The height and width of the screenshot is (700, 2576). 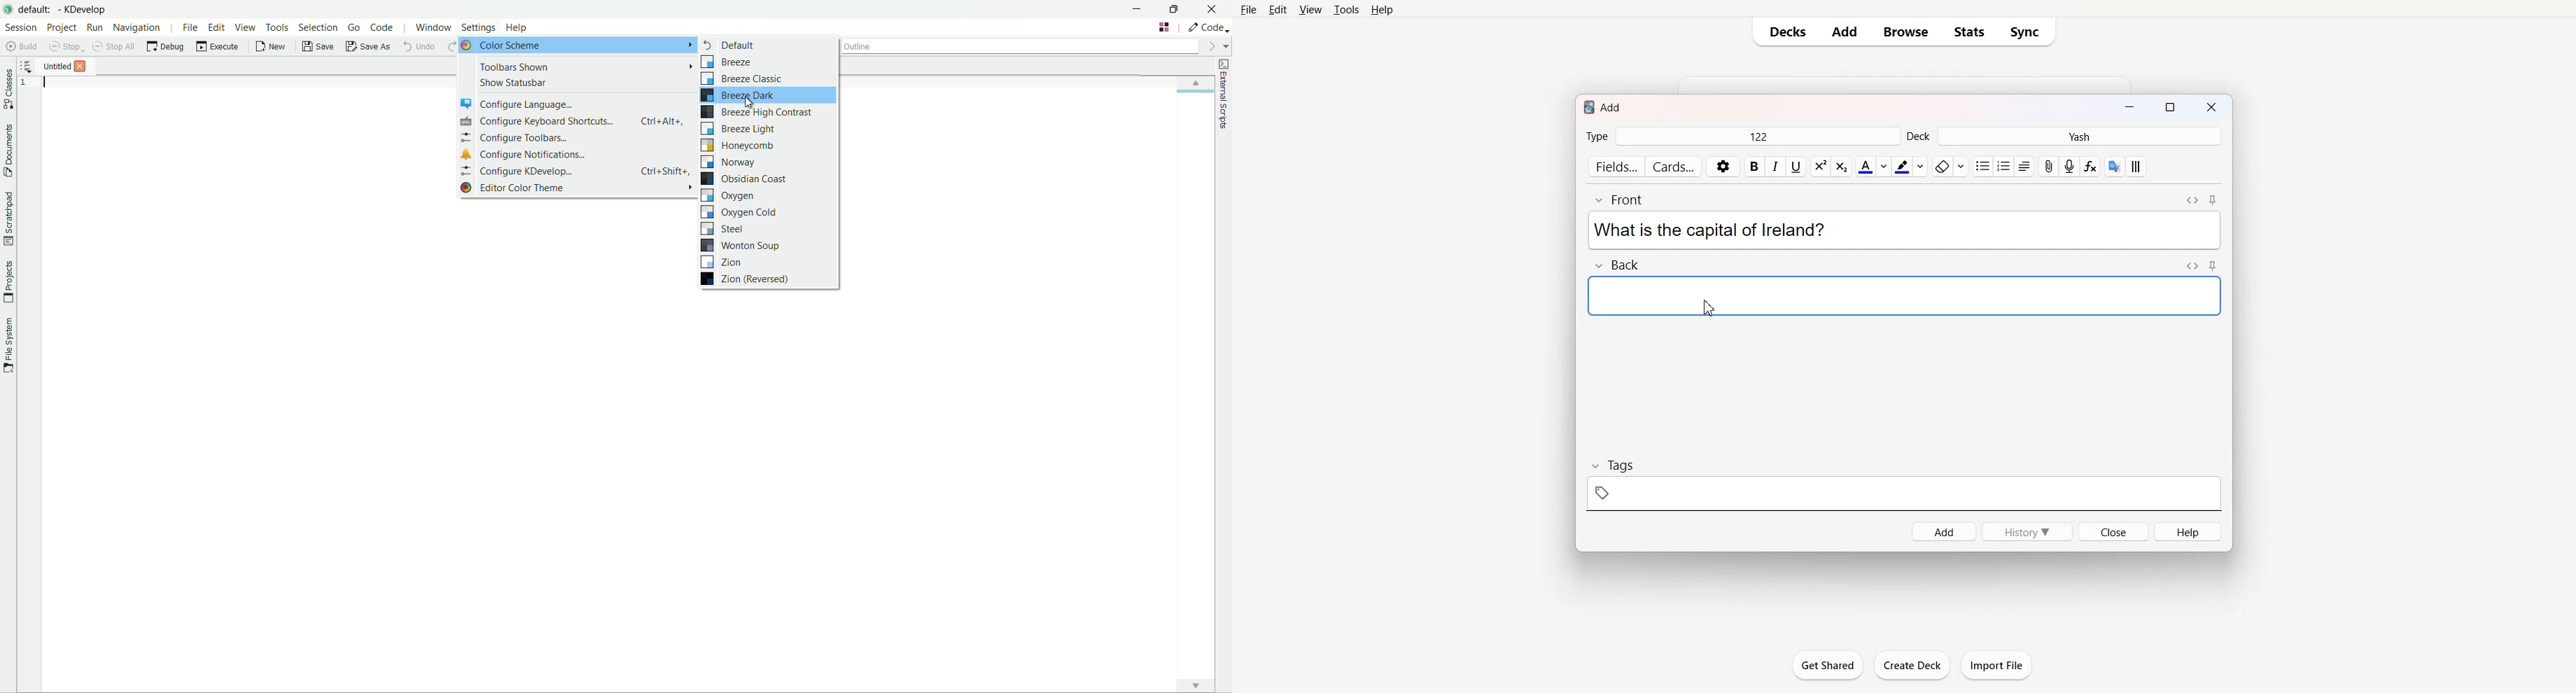 I want to click on Help, so click(x=522, y=23).